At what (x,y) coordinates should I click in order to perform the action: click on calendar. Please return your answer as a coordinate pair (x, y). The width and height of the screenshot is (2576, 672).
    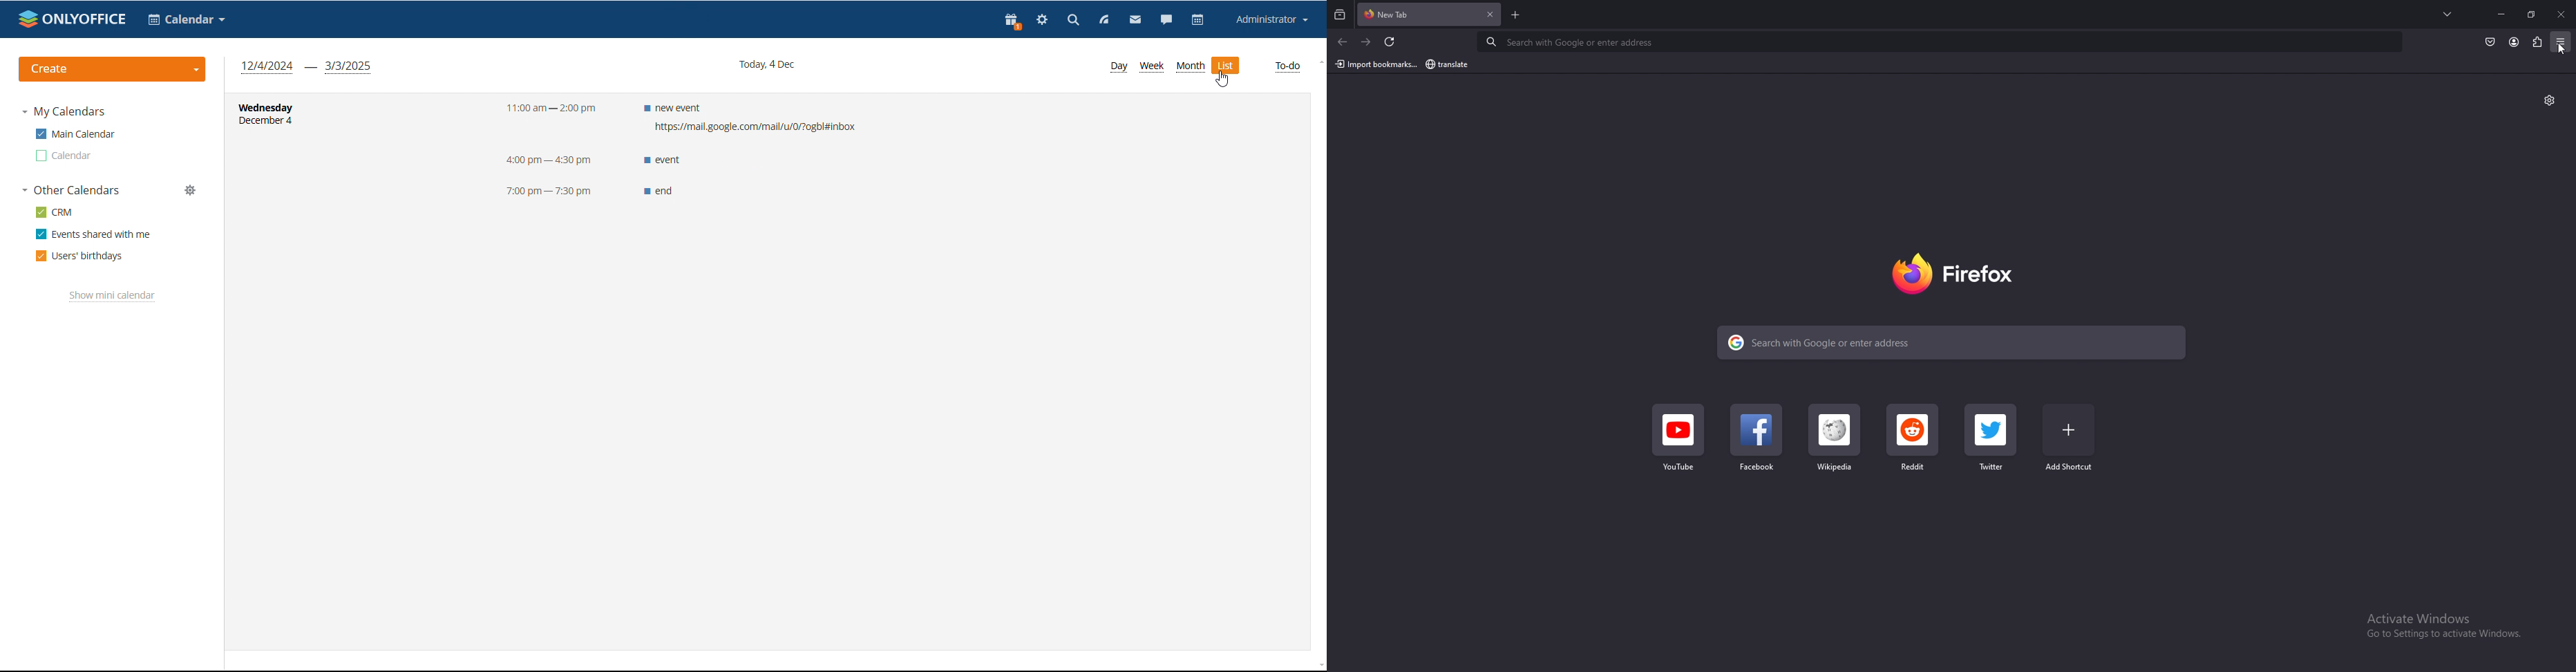
    Looking at the image, I should click on (1197, 20).